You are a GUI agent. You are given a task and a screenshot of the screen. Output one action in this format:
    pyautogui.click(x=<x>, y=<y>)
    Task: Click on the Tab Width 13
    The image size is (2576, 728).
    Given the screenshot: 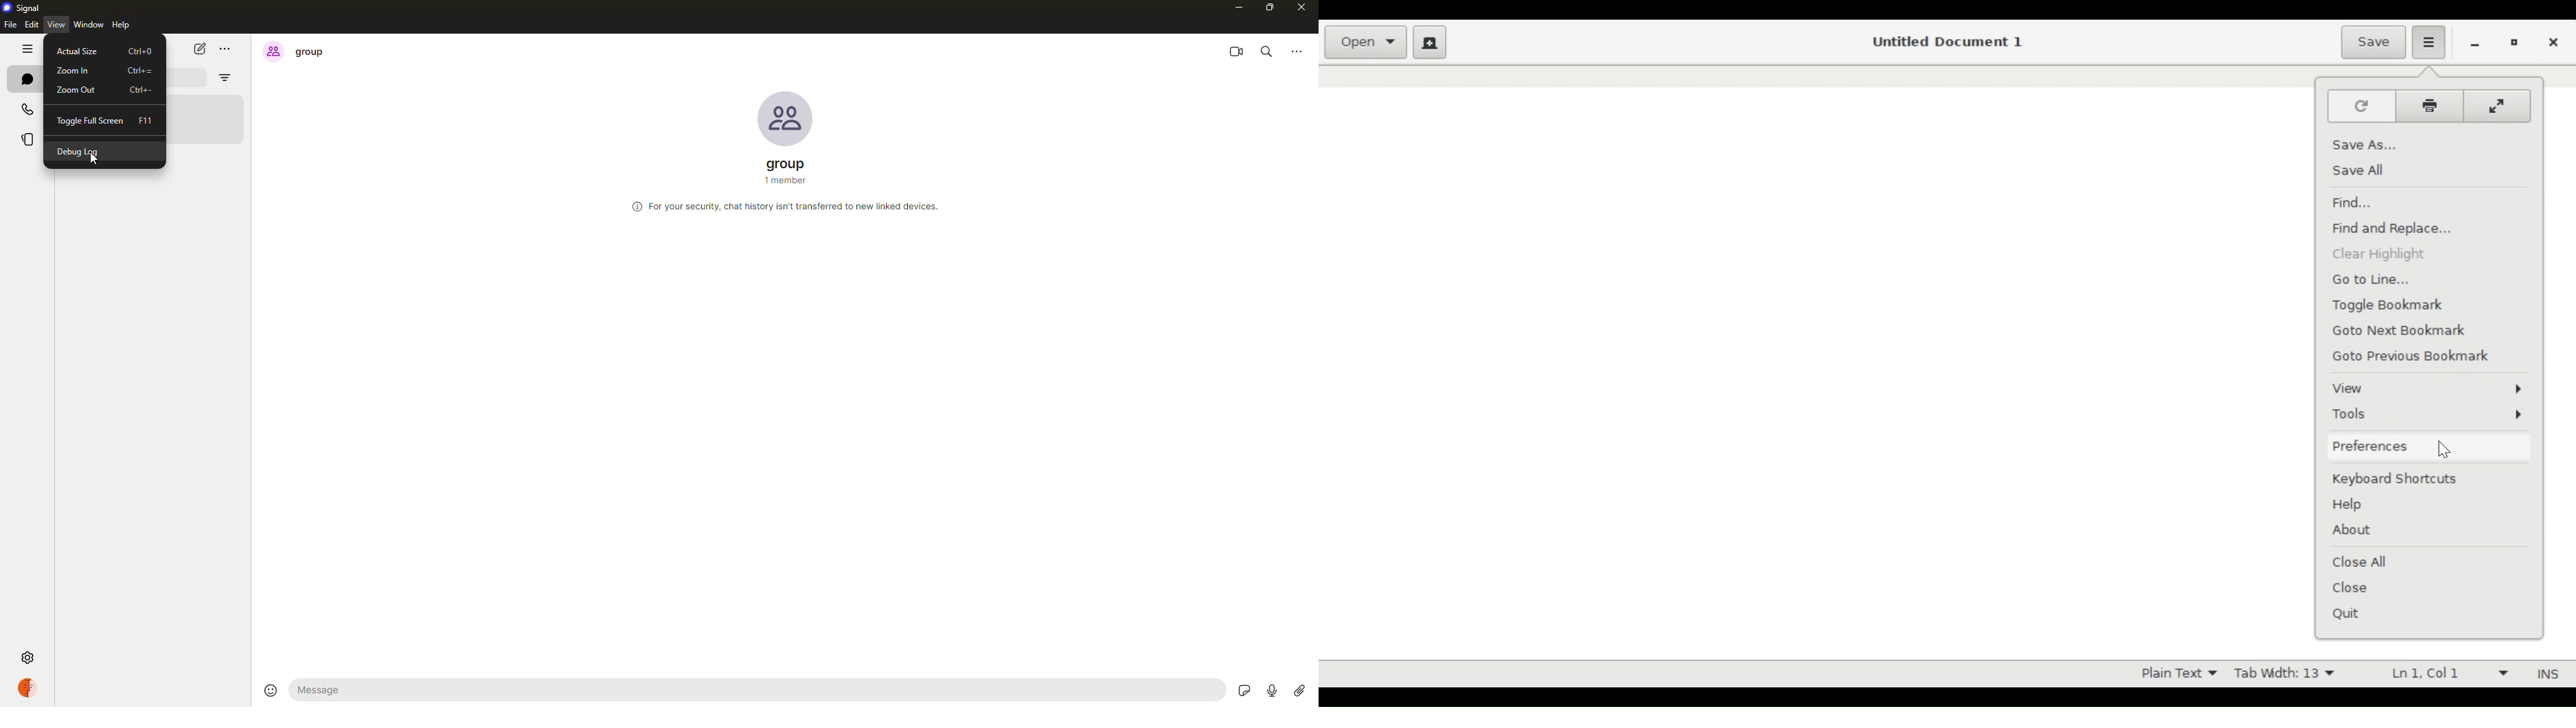 What is the action you would take?
    pyautogui.click(x=2291, y=672)
    